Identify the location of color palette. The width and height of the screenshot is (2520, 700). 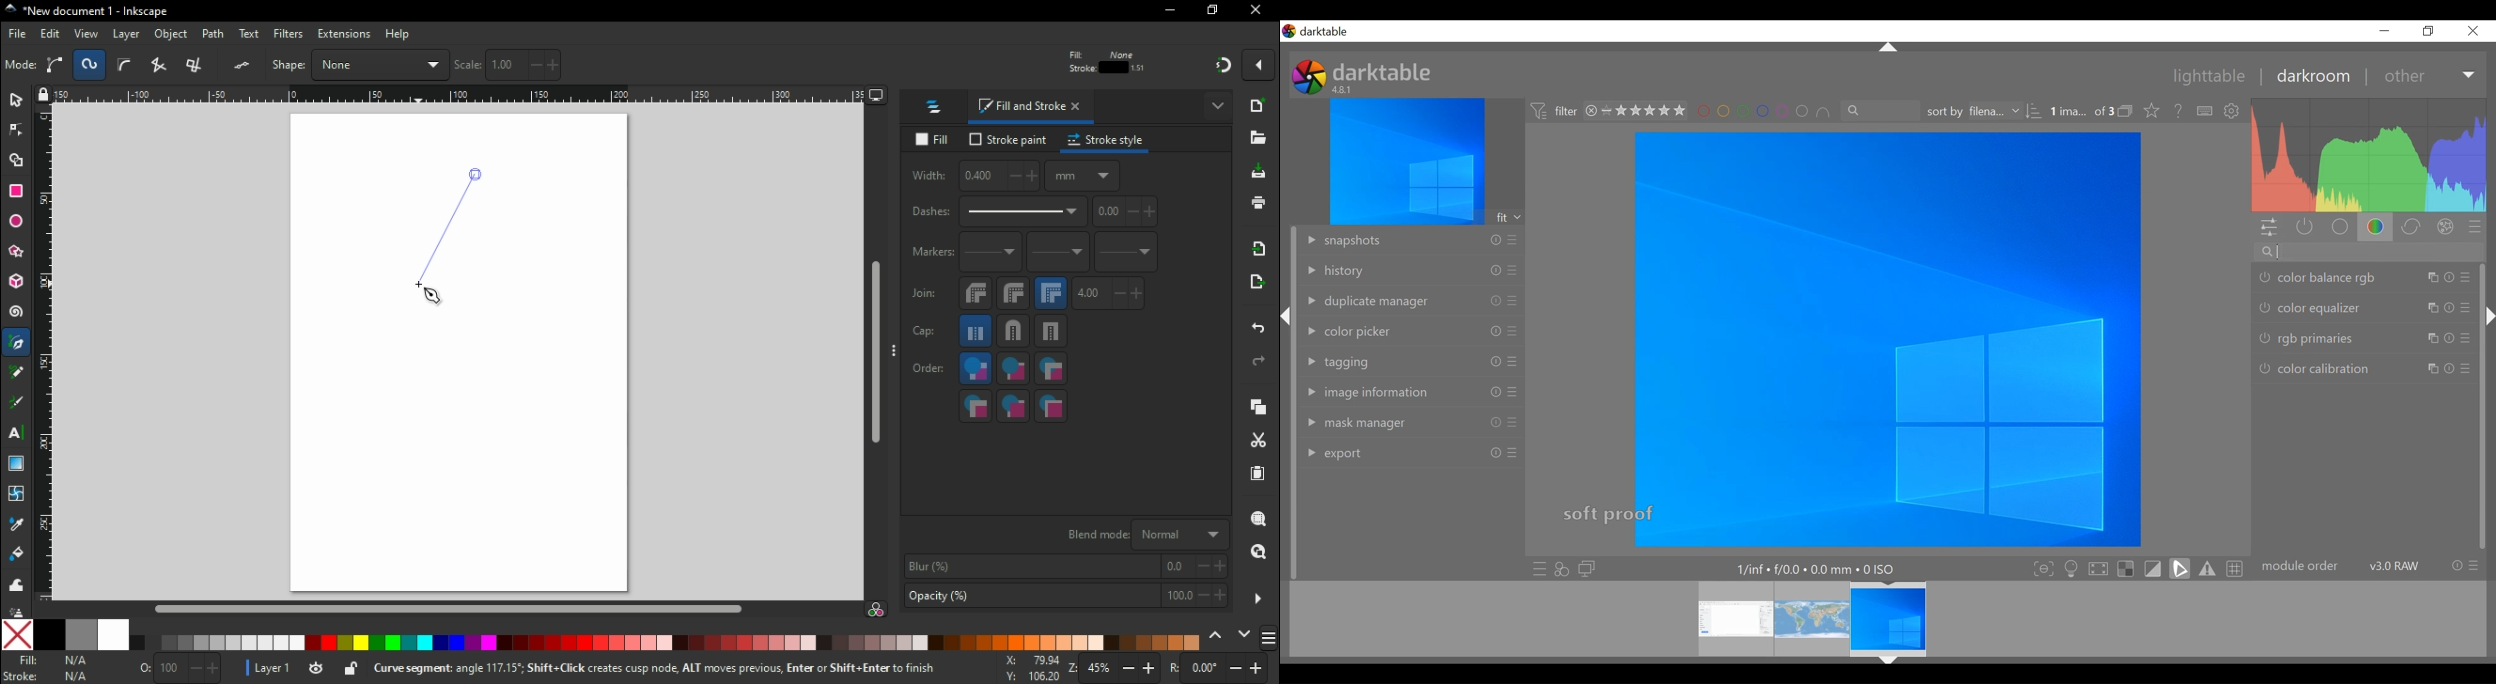
(668, 643).